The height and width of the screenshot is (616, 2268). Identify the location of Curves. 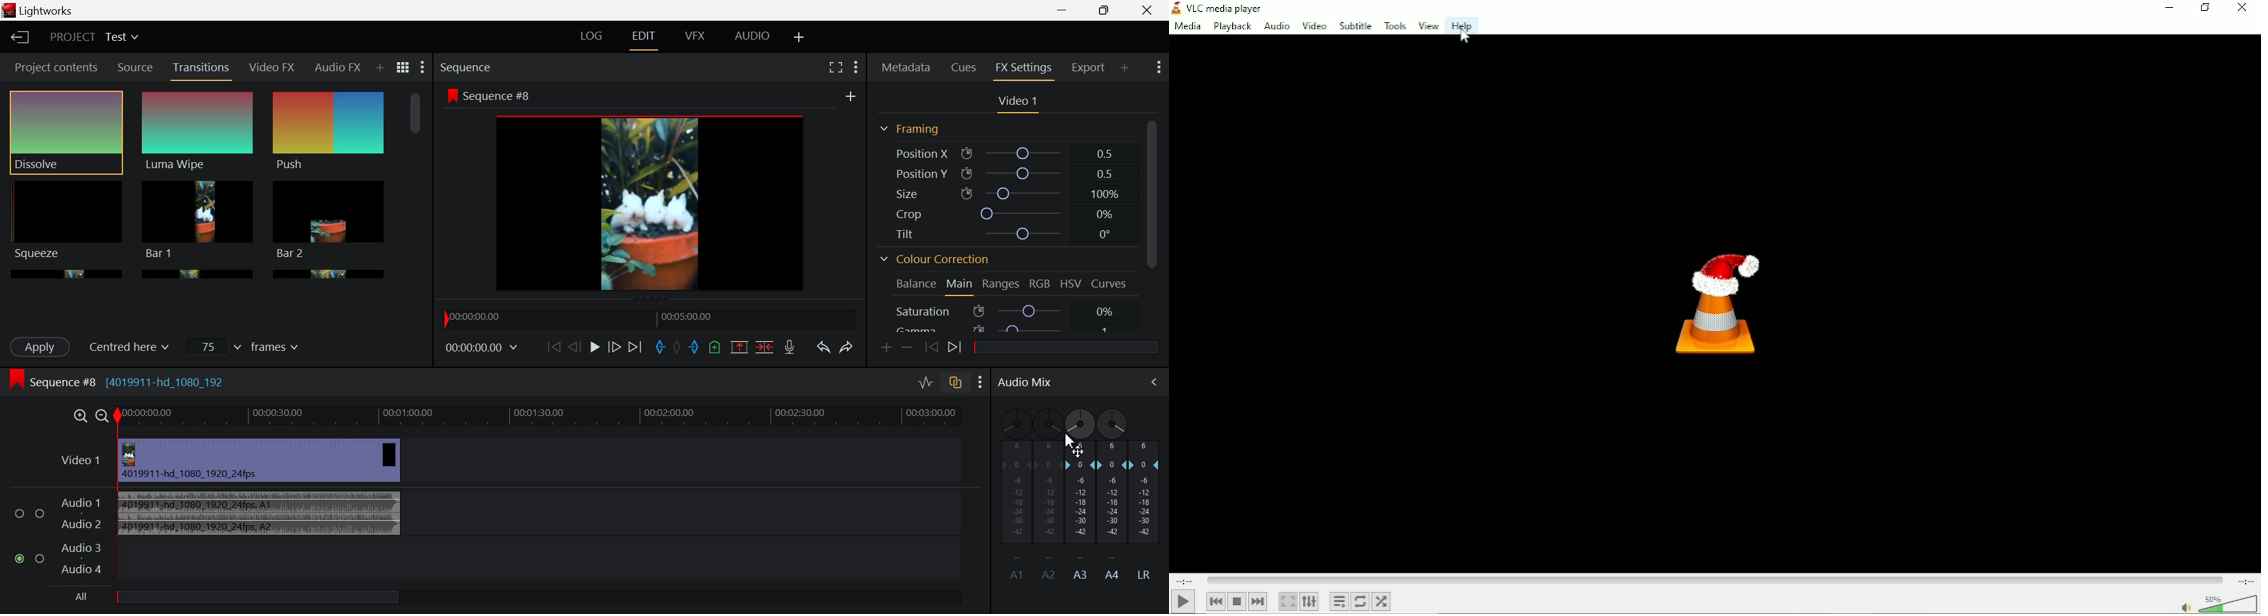
(1109, 283).